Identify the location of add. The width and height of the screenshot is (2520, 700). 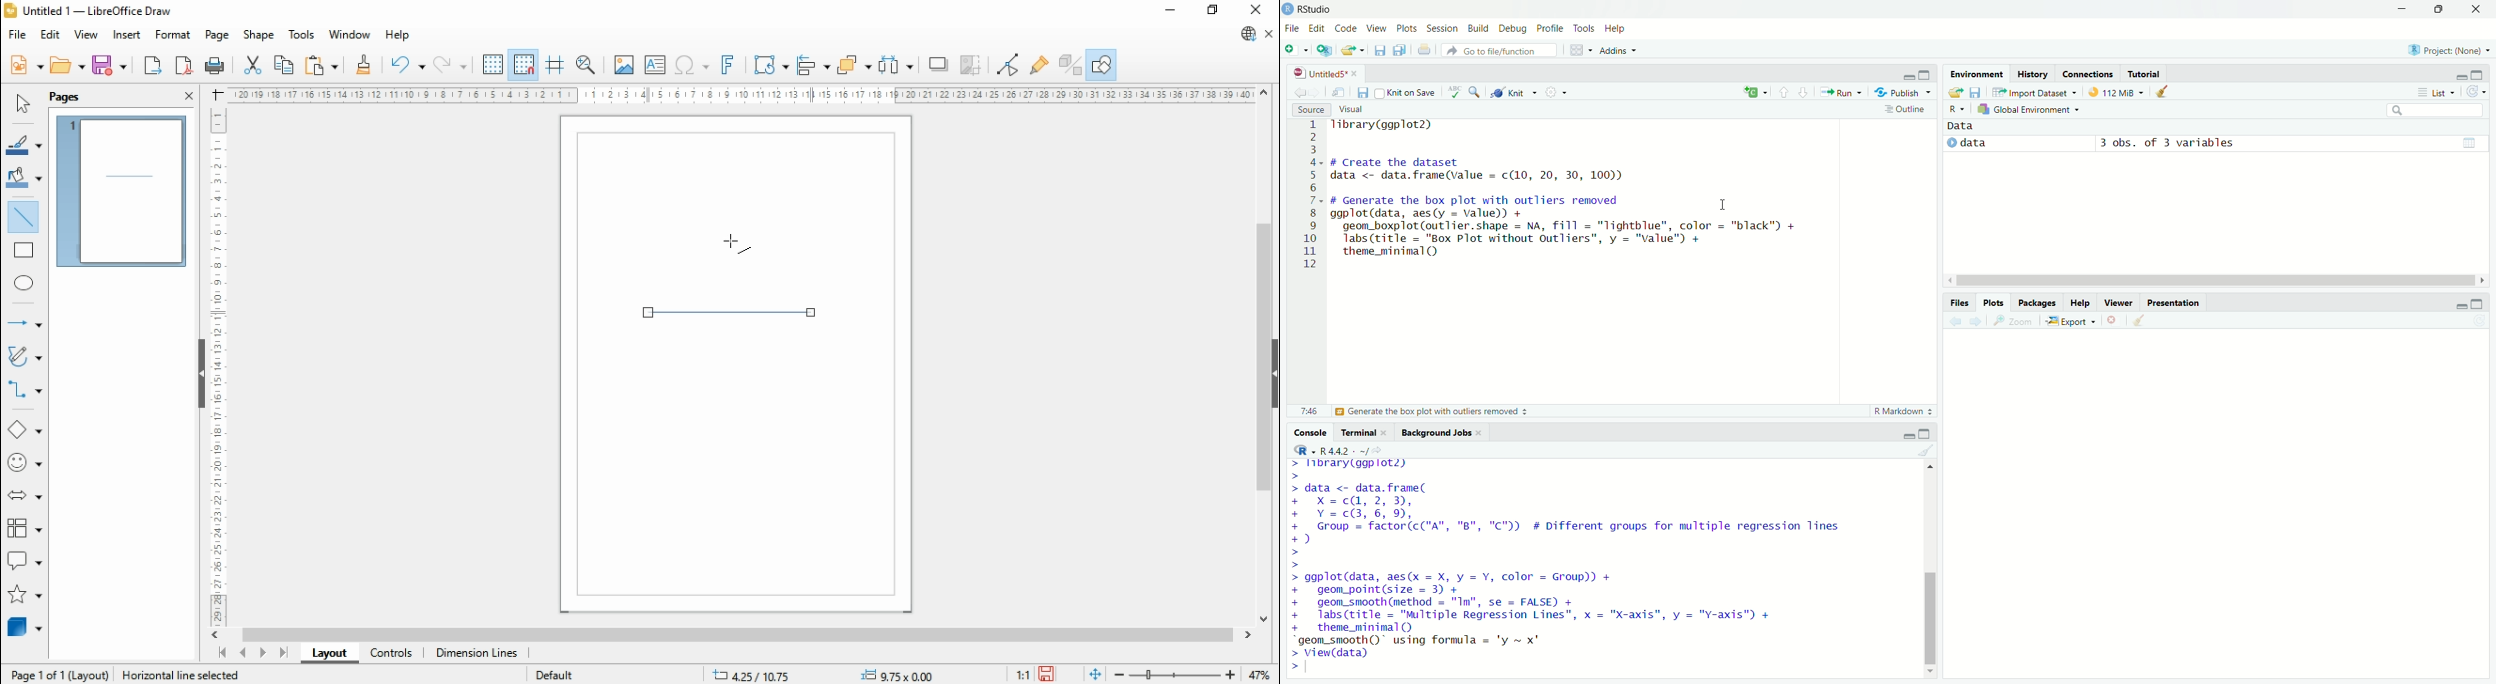
(1746, 93).